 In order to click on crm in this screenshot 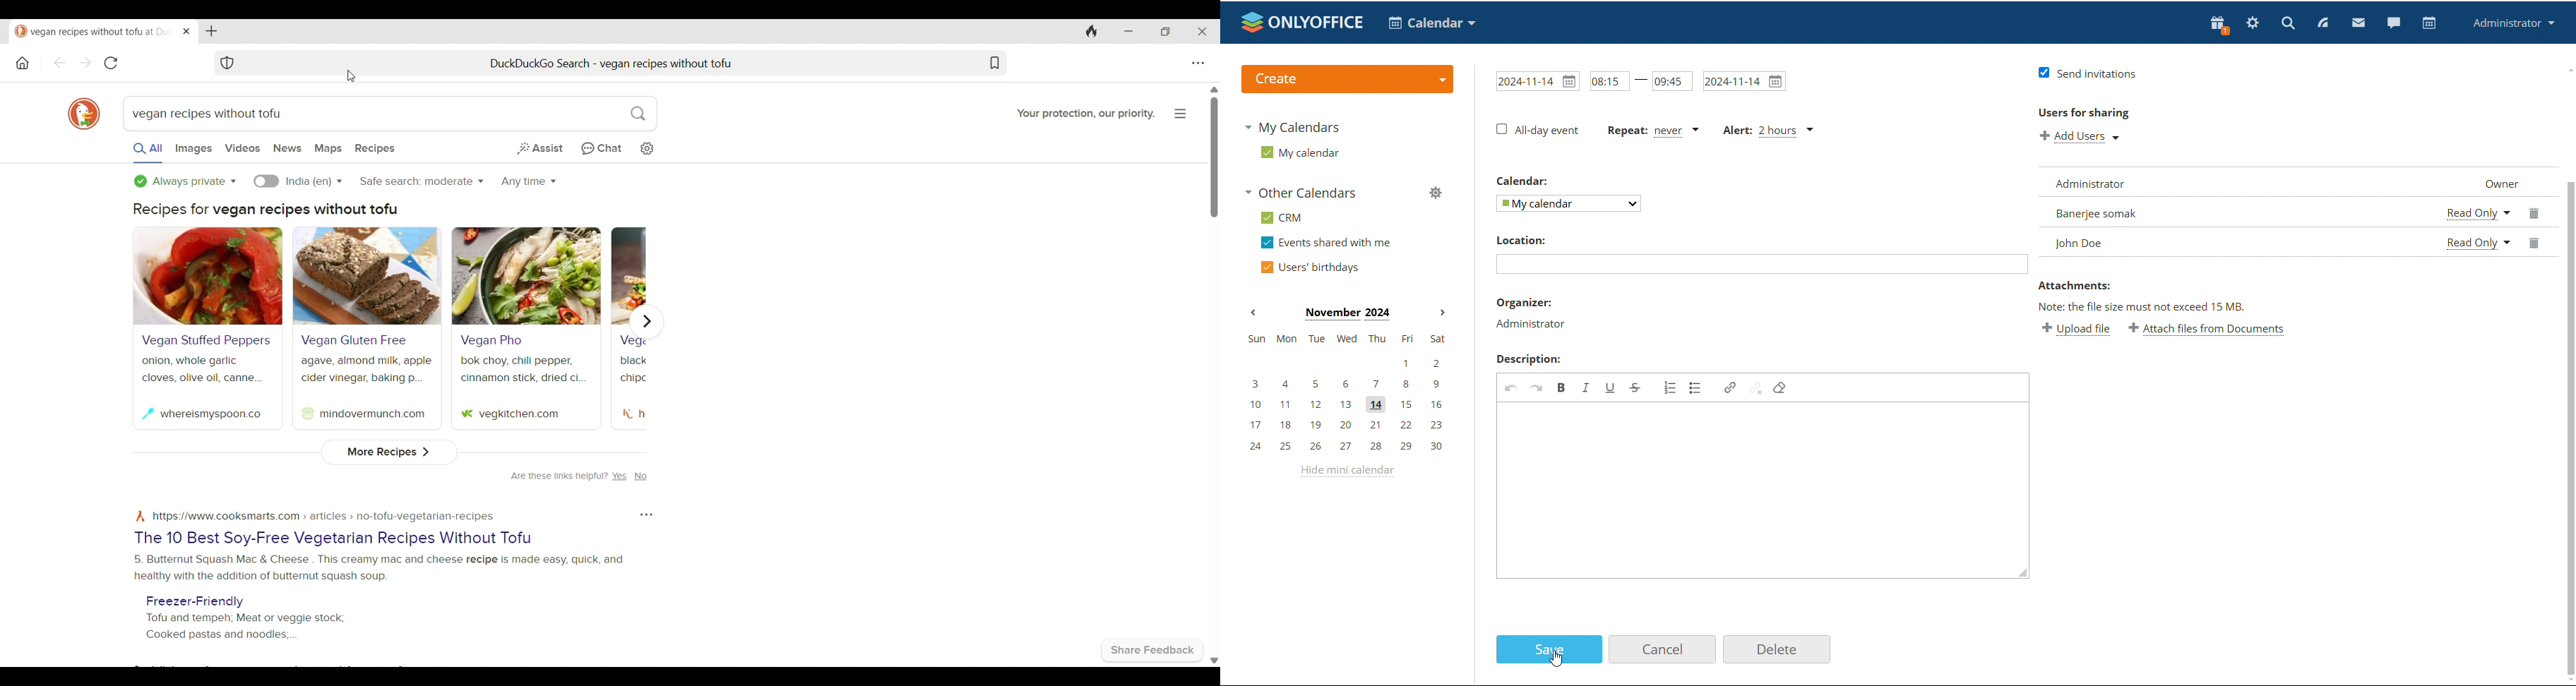, I will do `click(1282, 219)`.